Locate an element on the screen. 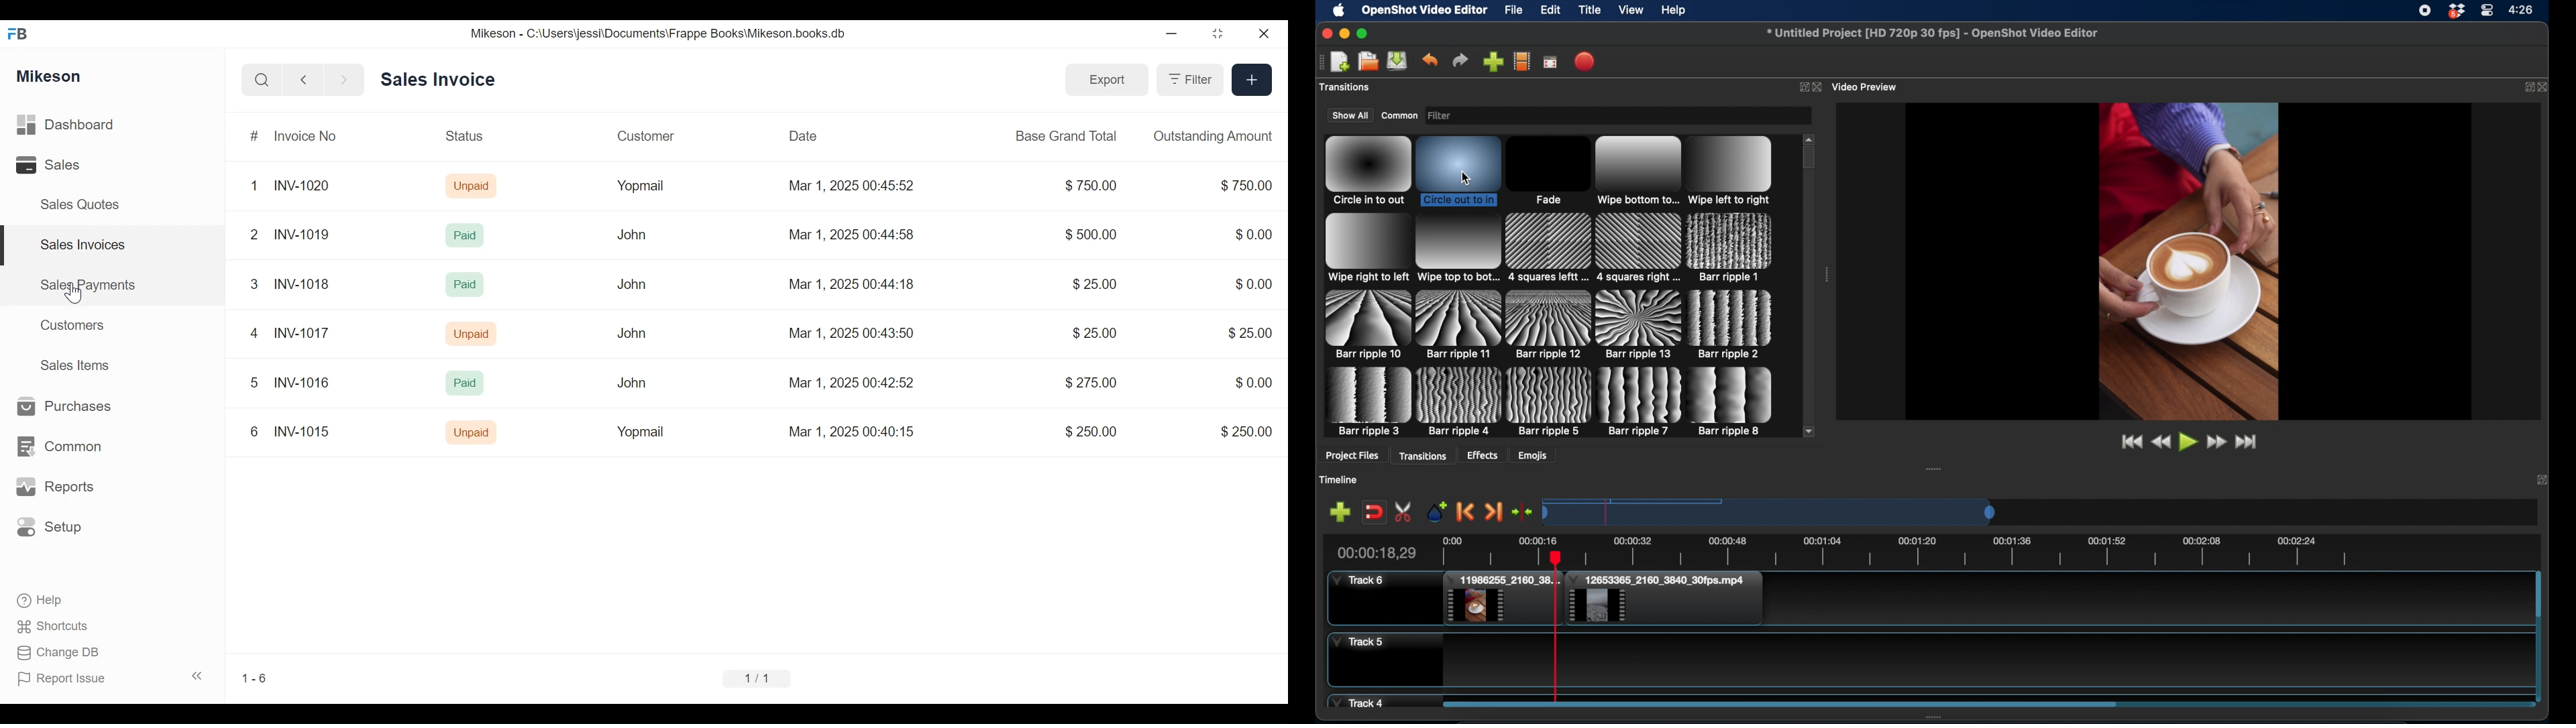 The image size is (2576, 728). ‘Yopmail is located at coordinates (637, 187).